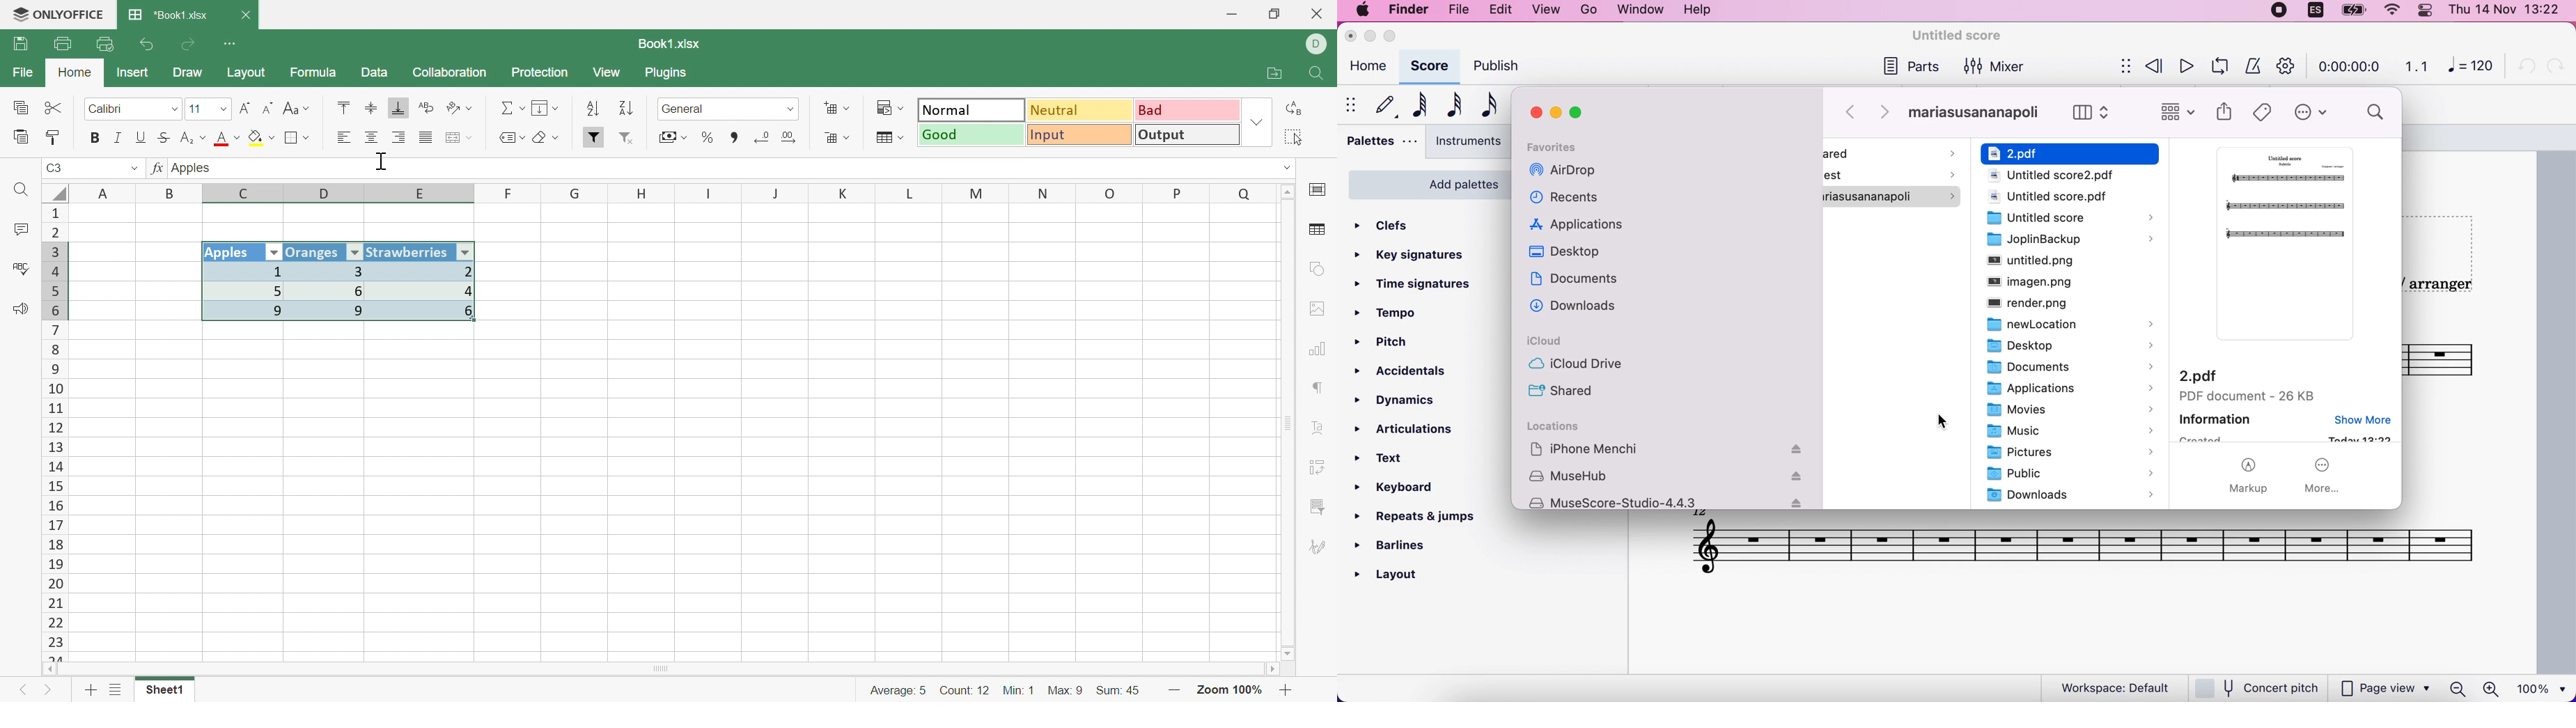 The image size is (2576, 728). Describe the element at coordinates (1568, 200) in the screenshot. I see `recents` at that location.